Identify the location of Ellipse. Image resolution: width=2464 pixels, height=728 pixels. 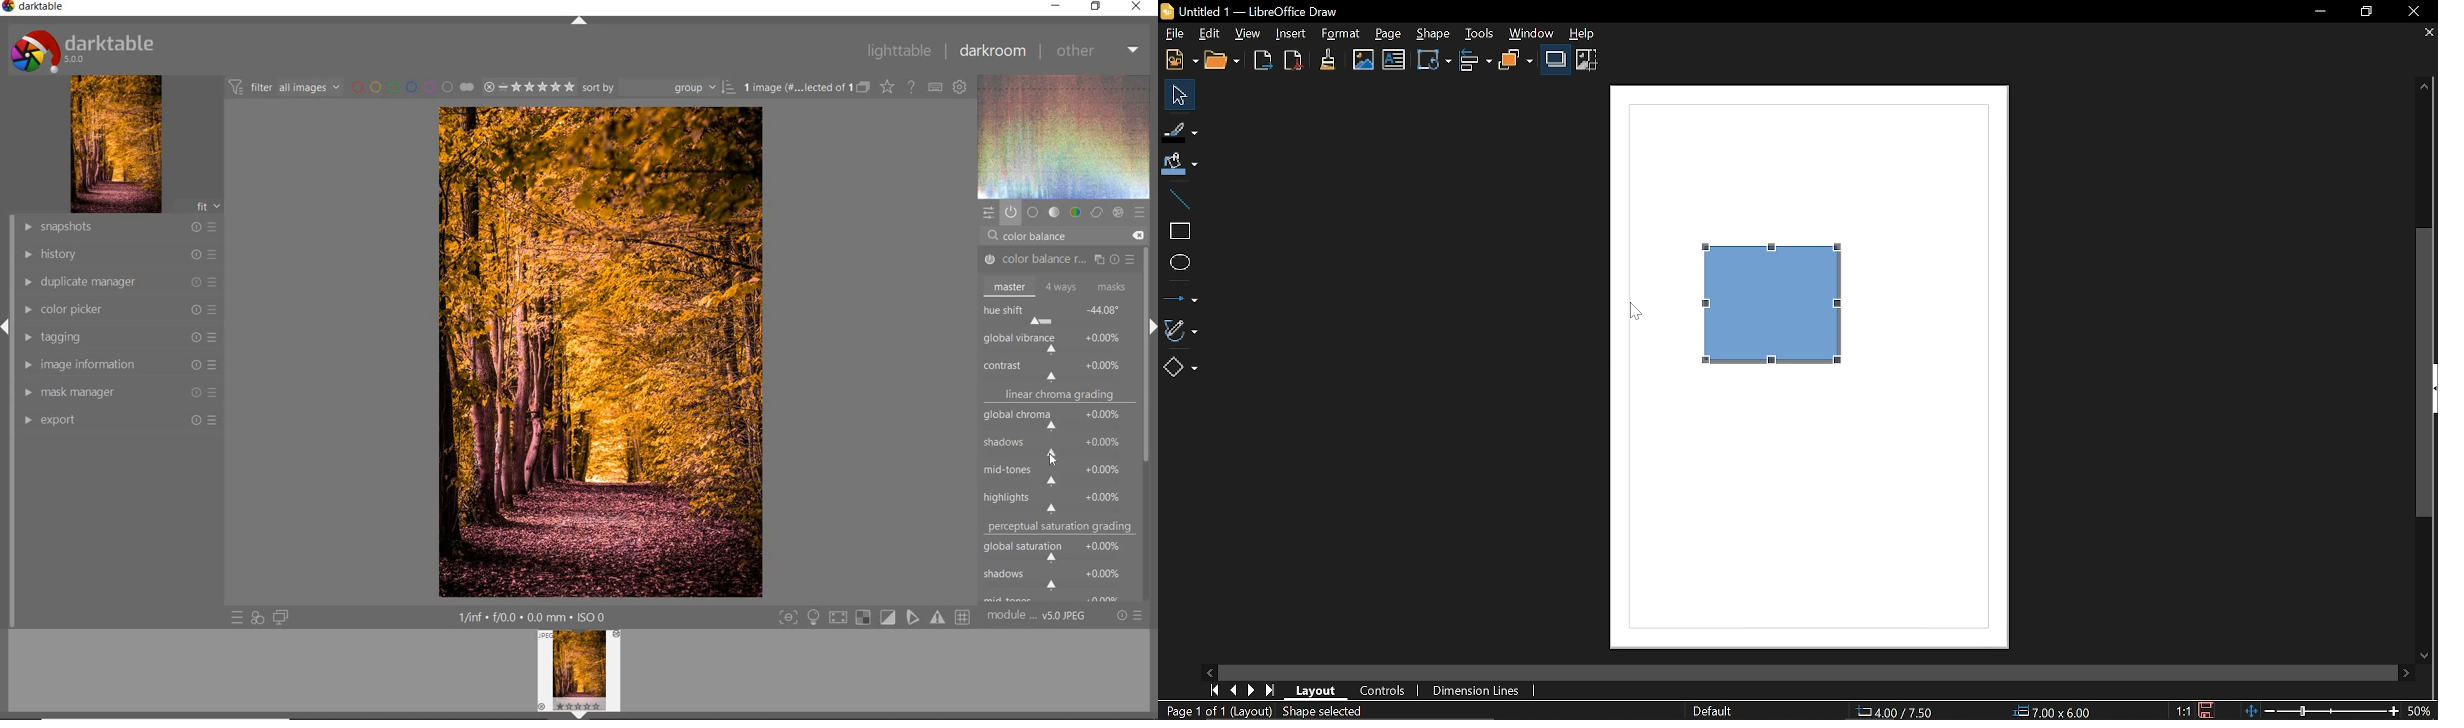
(1178, 262).